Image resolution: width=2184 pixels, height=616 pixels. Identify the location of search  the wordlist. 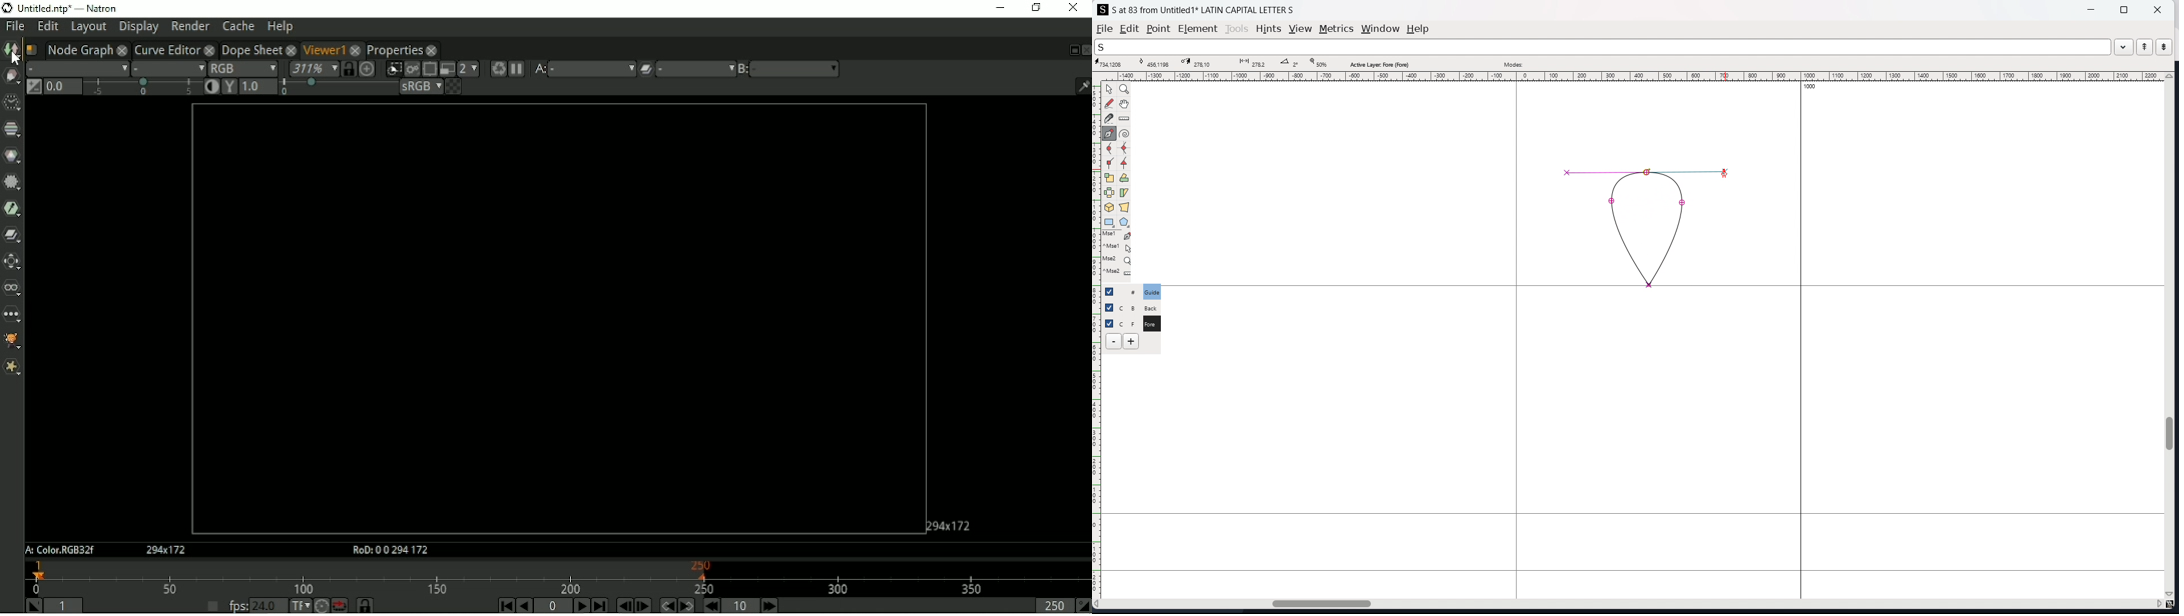
(1603, 47).